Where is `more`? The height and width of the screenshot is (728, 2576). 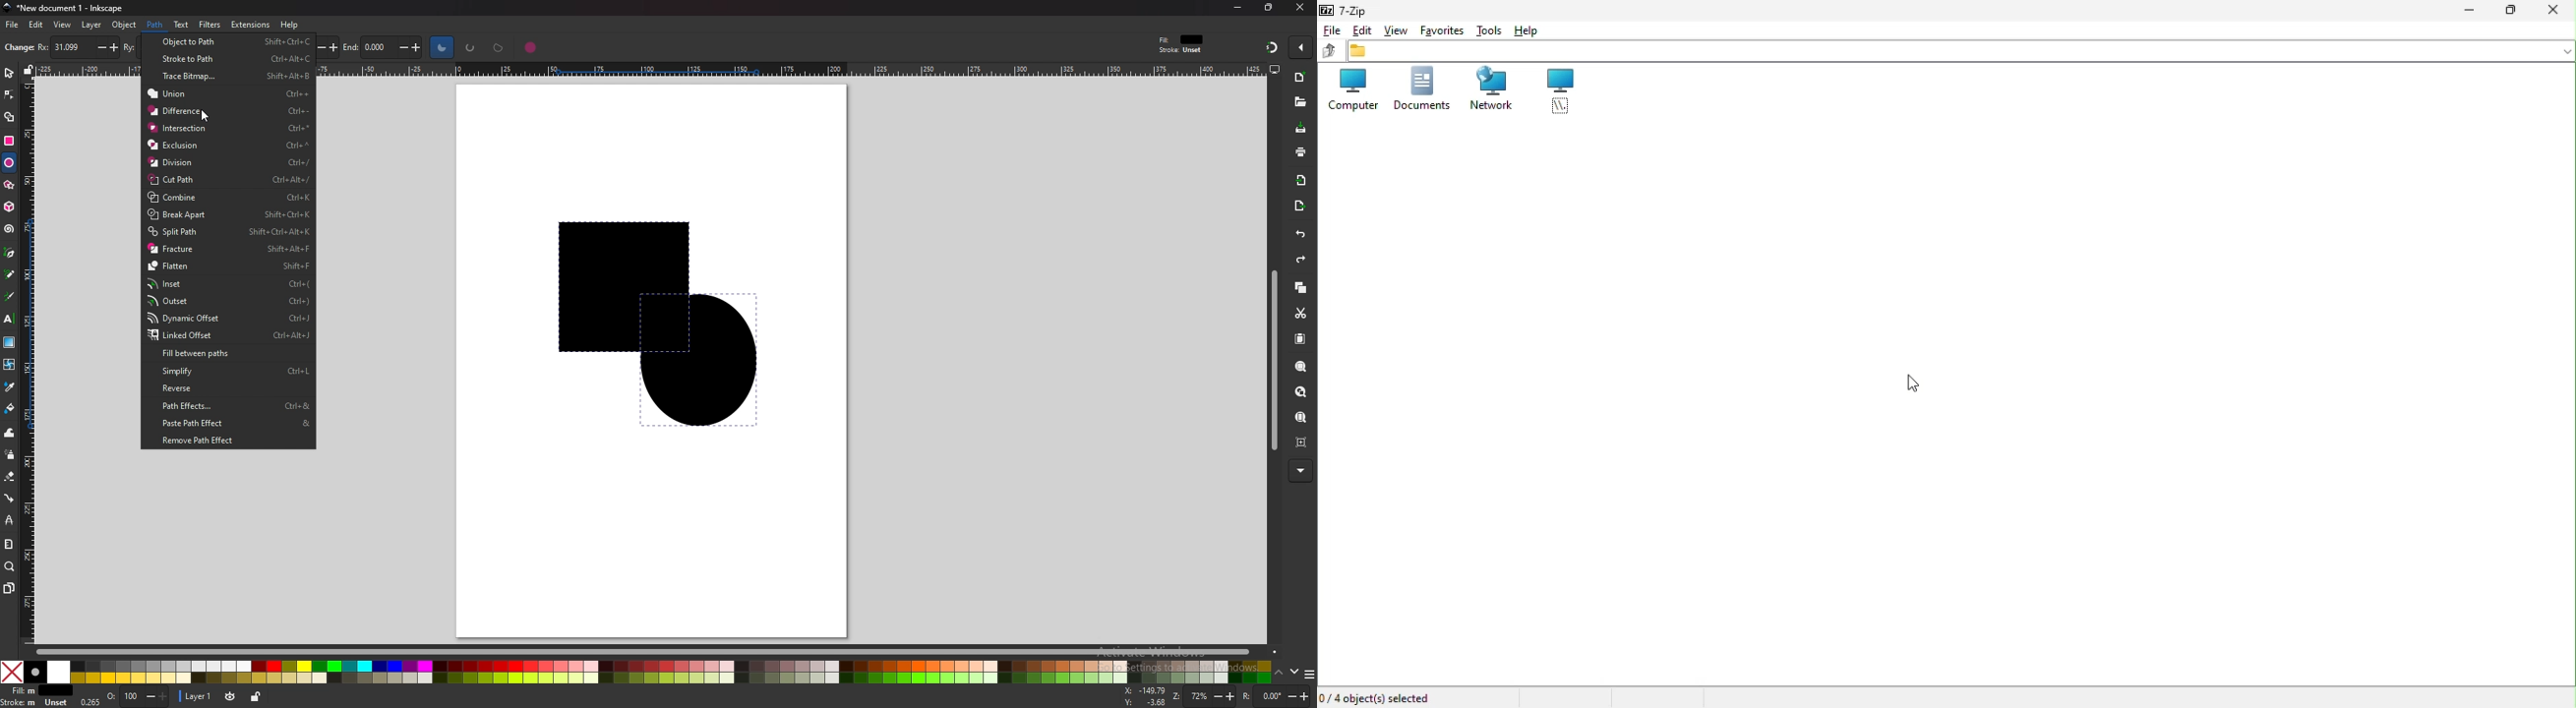
more is located at coordinates (1300, 471).